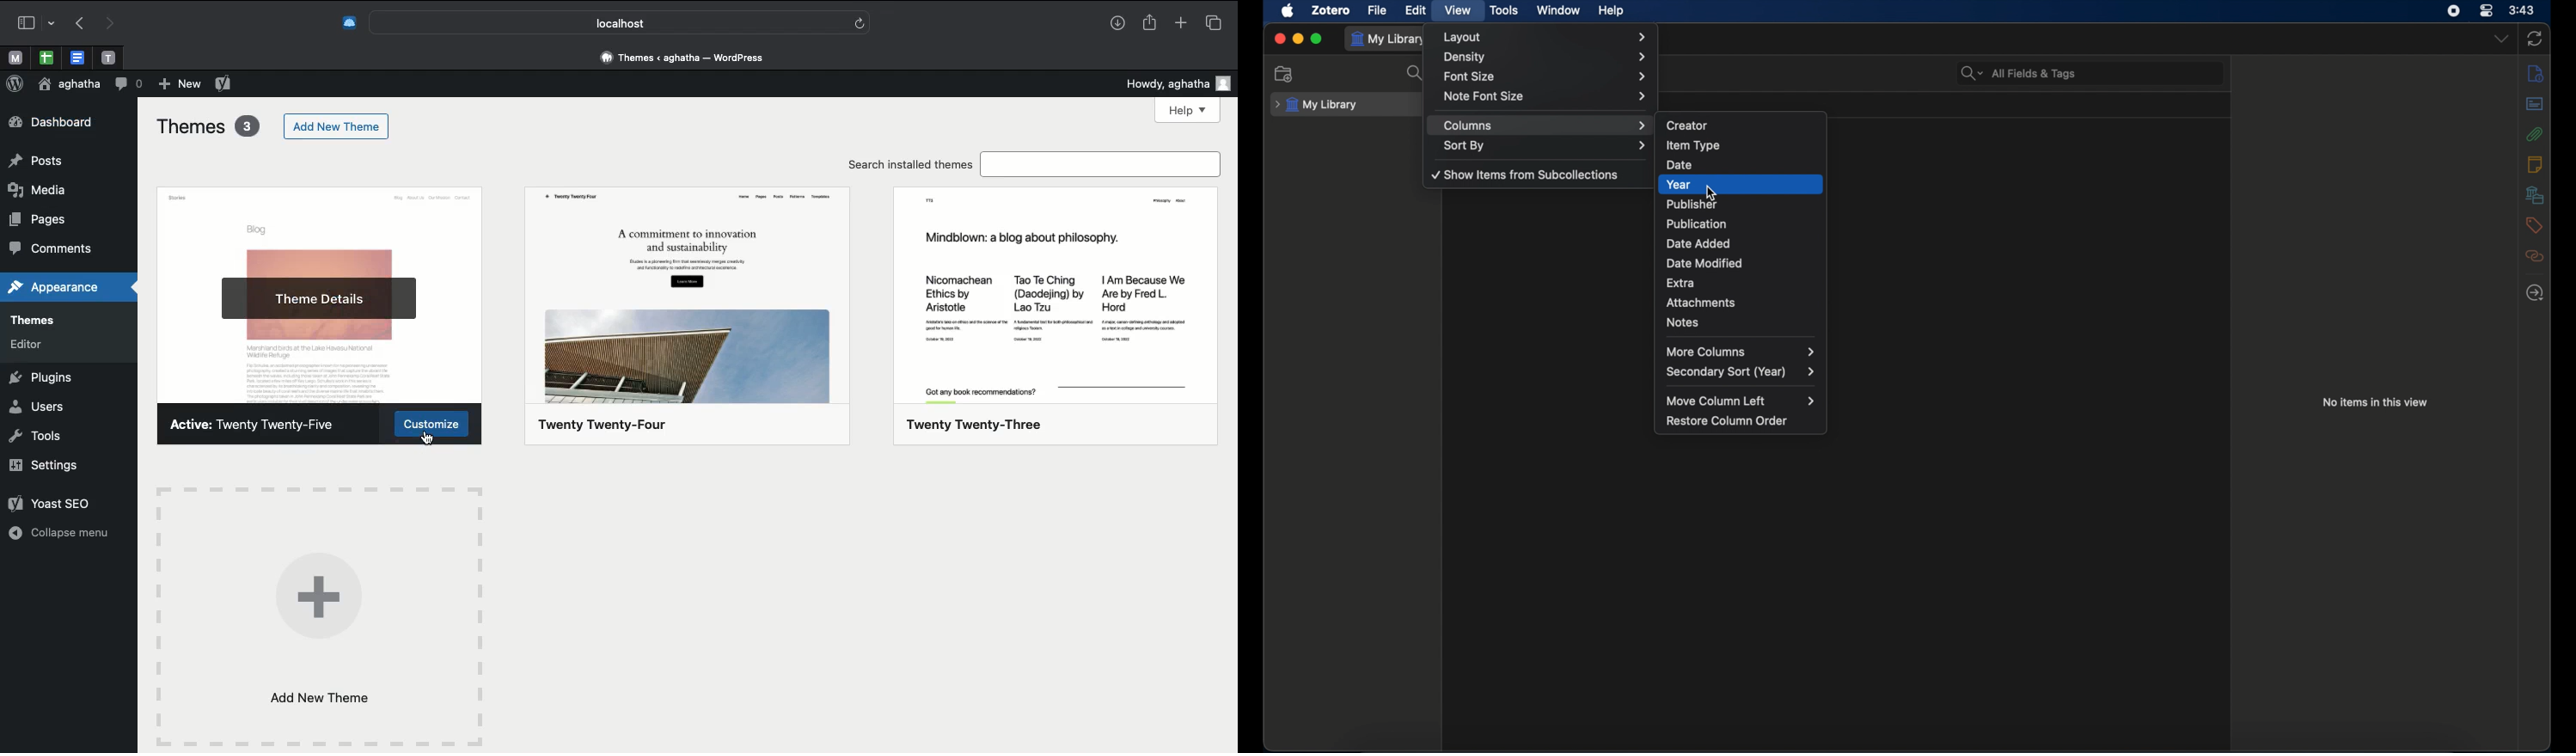 The width and height of the screenshot is (2576, 756). I want to click on screen recorder, so click(2454, 11).